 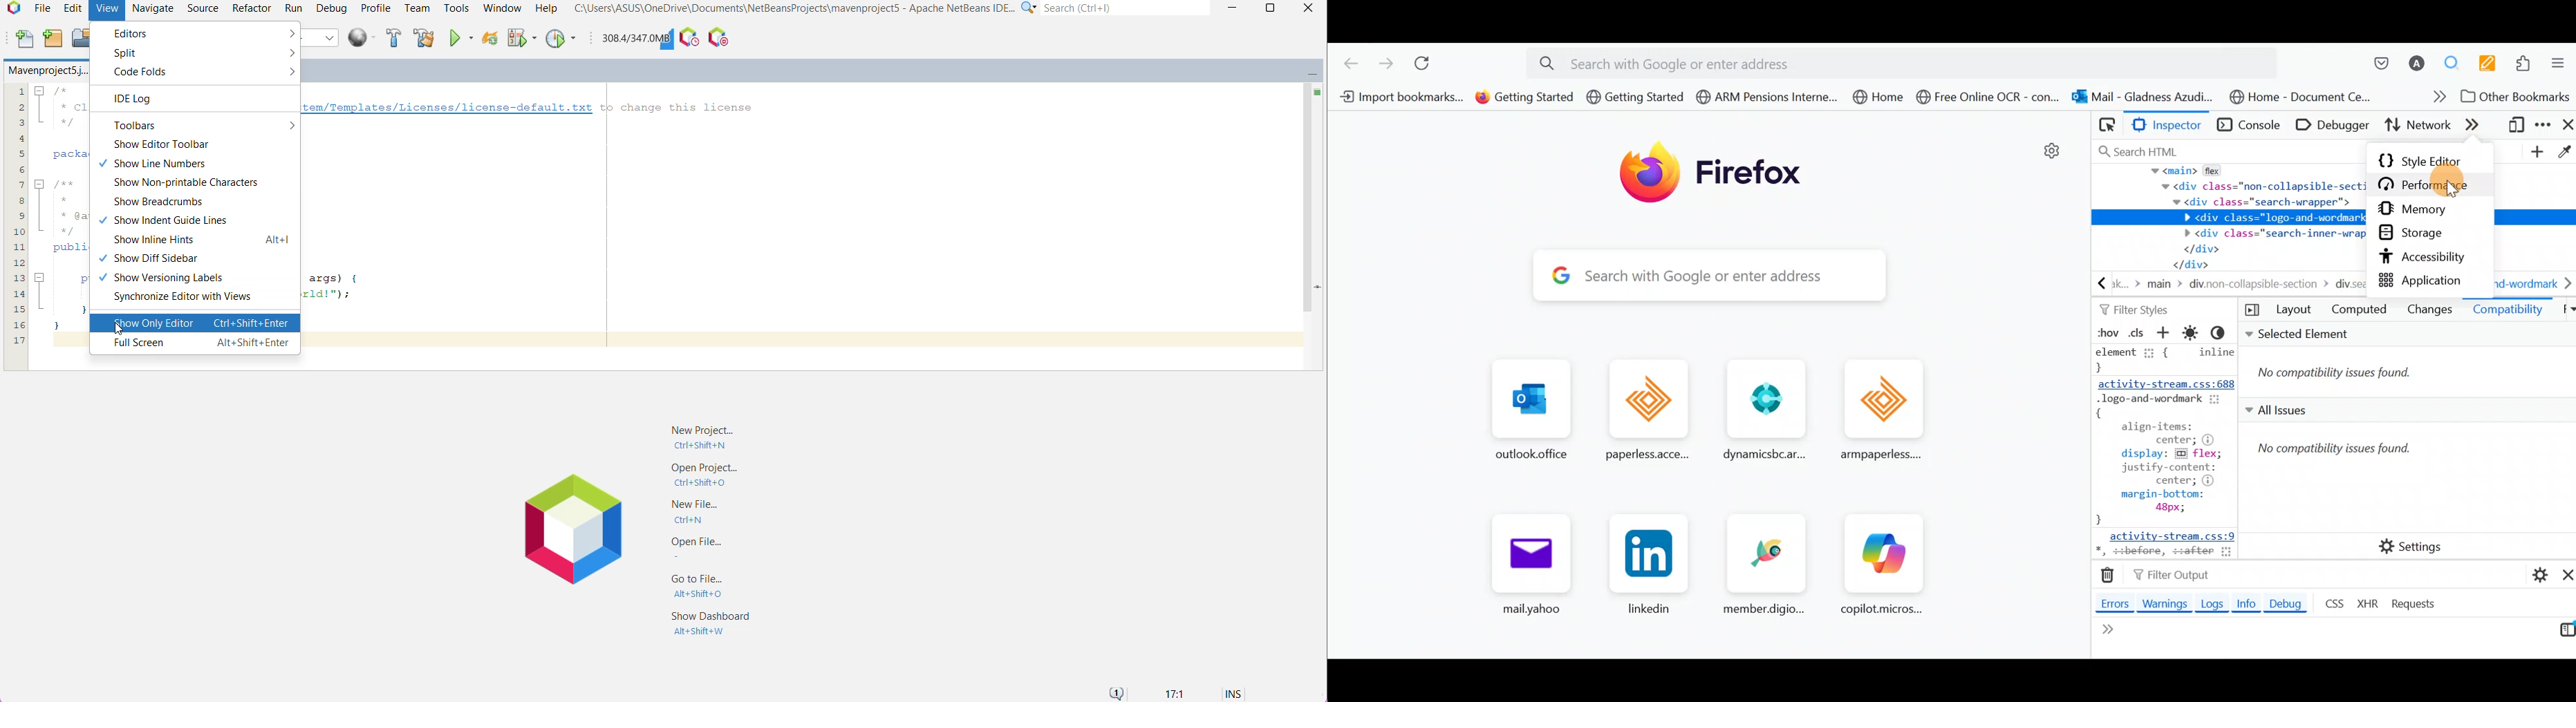 What do you see at coordinates (2162, 452) in the screenshot?
I see `HTML code` at bounding box center [2162, 452].